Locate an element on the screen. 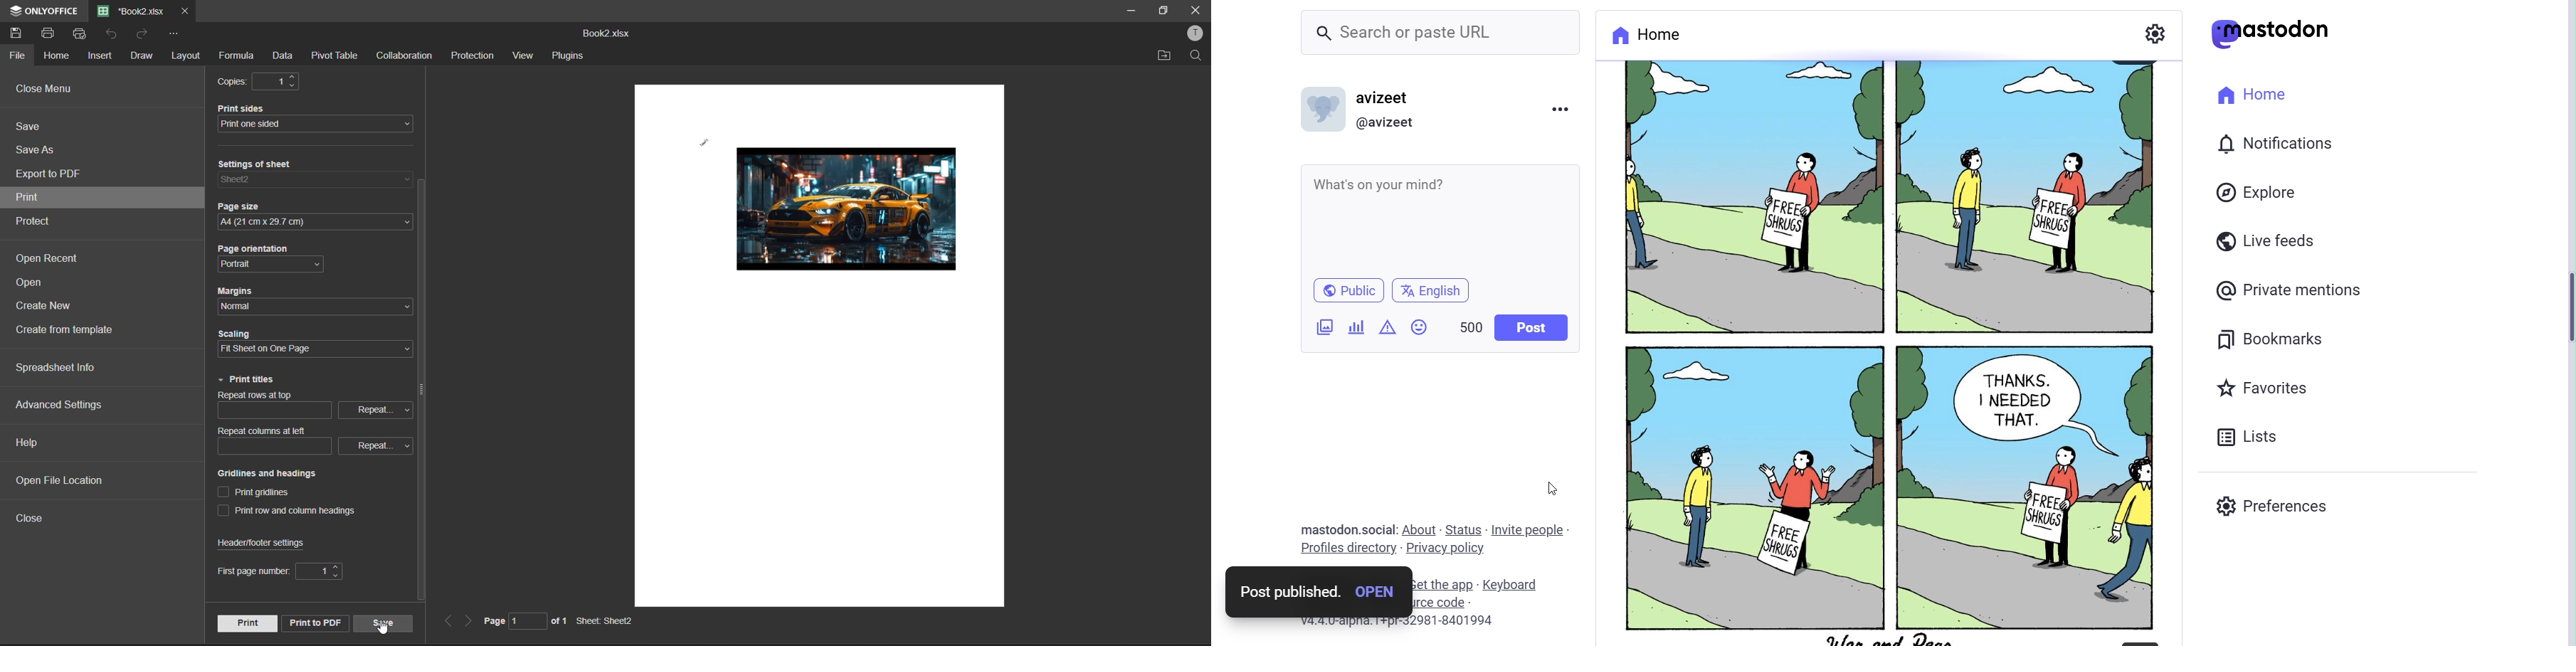  home is located at coordinates (57, 57).